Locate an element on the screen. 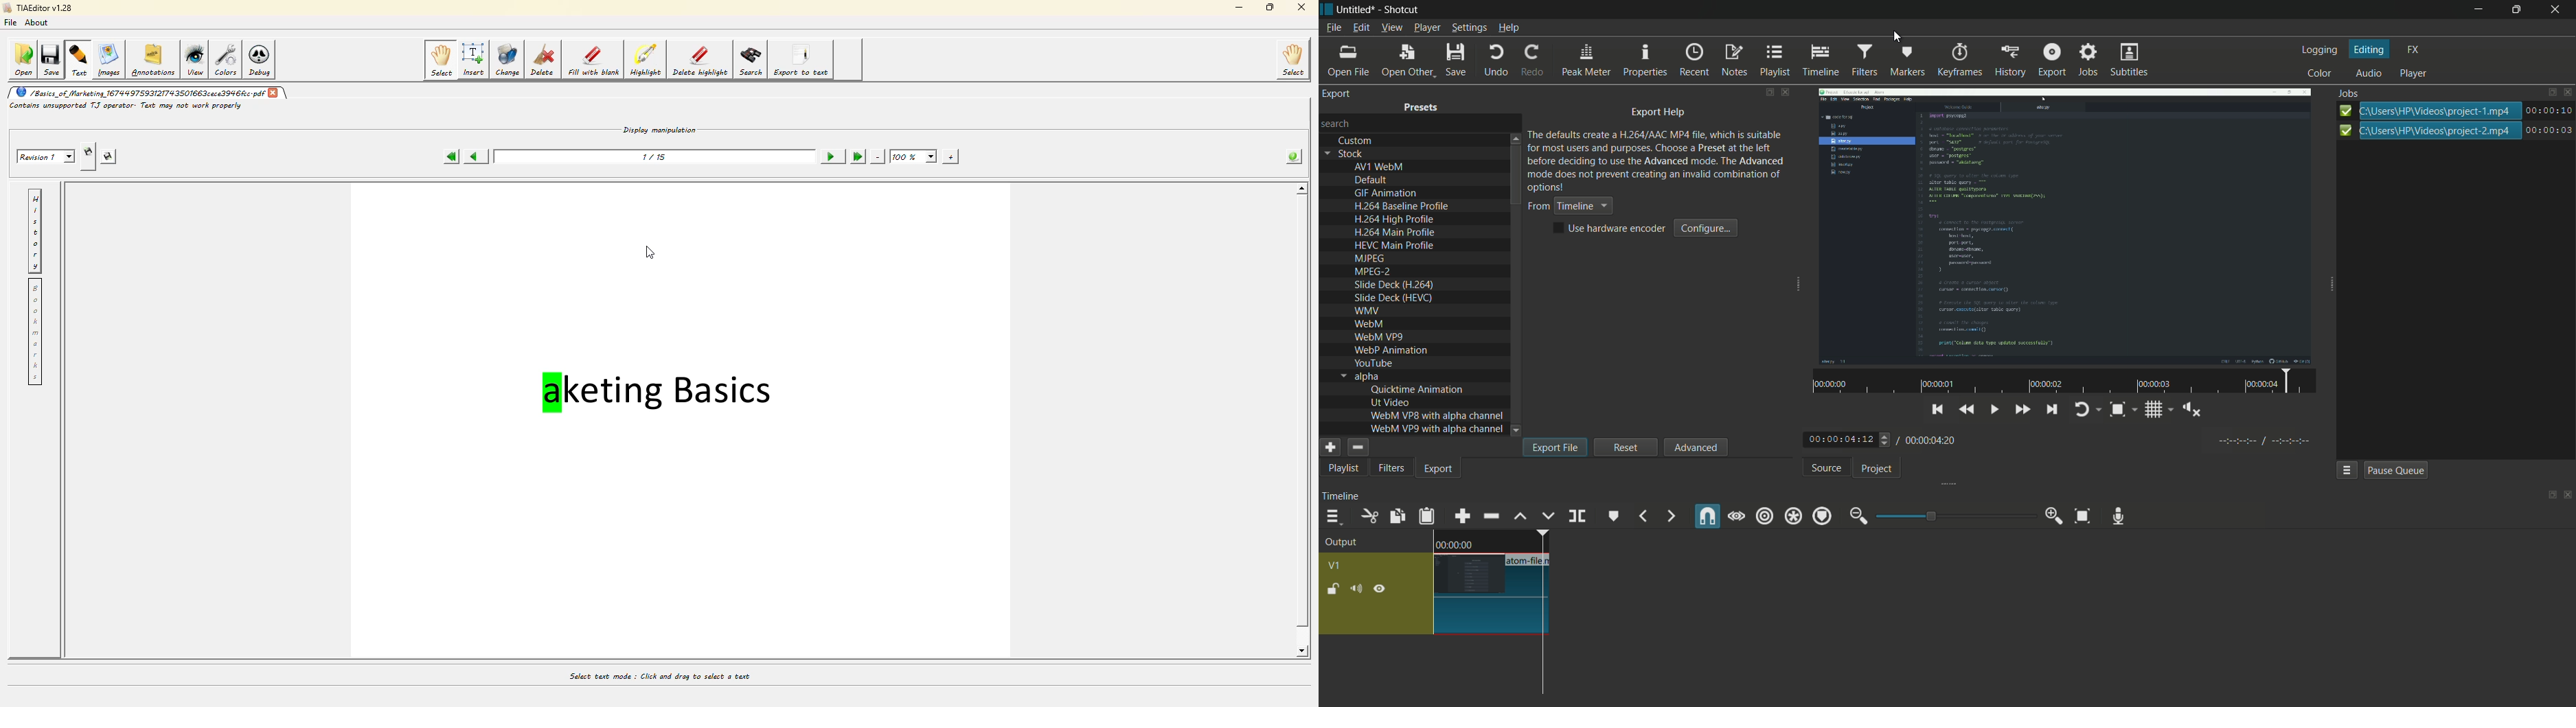  text is located at coordinates (79, 60).